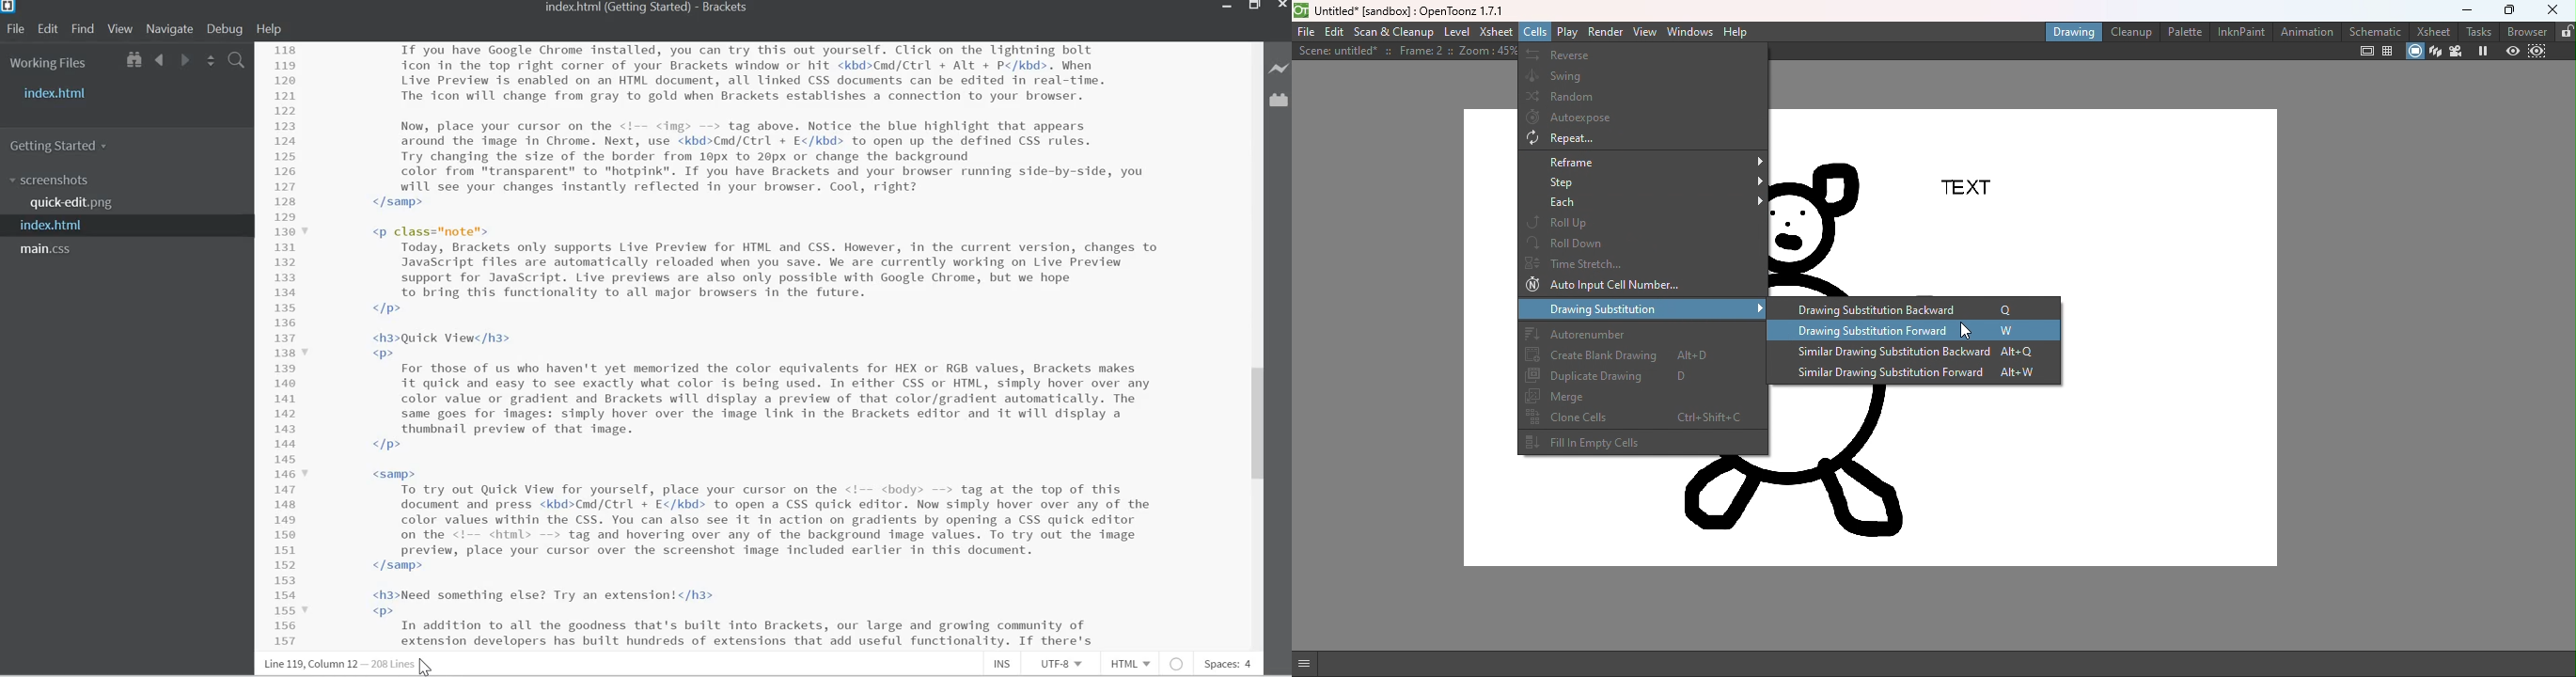  I want to click on File Encoding, so click(1064, 664).